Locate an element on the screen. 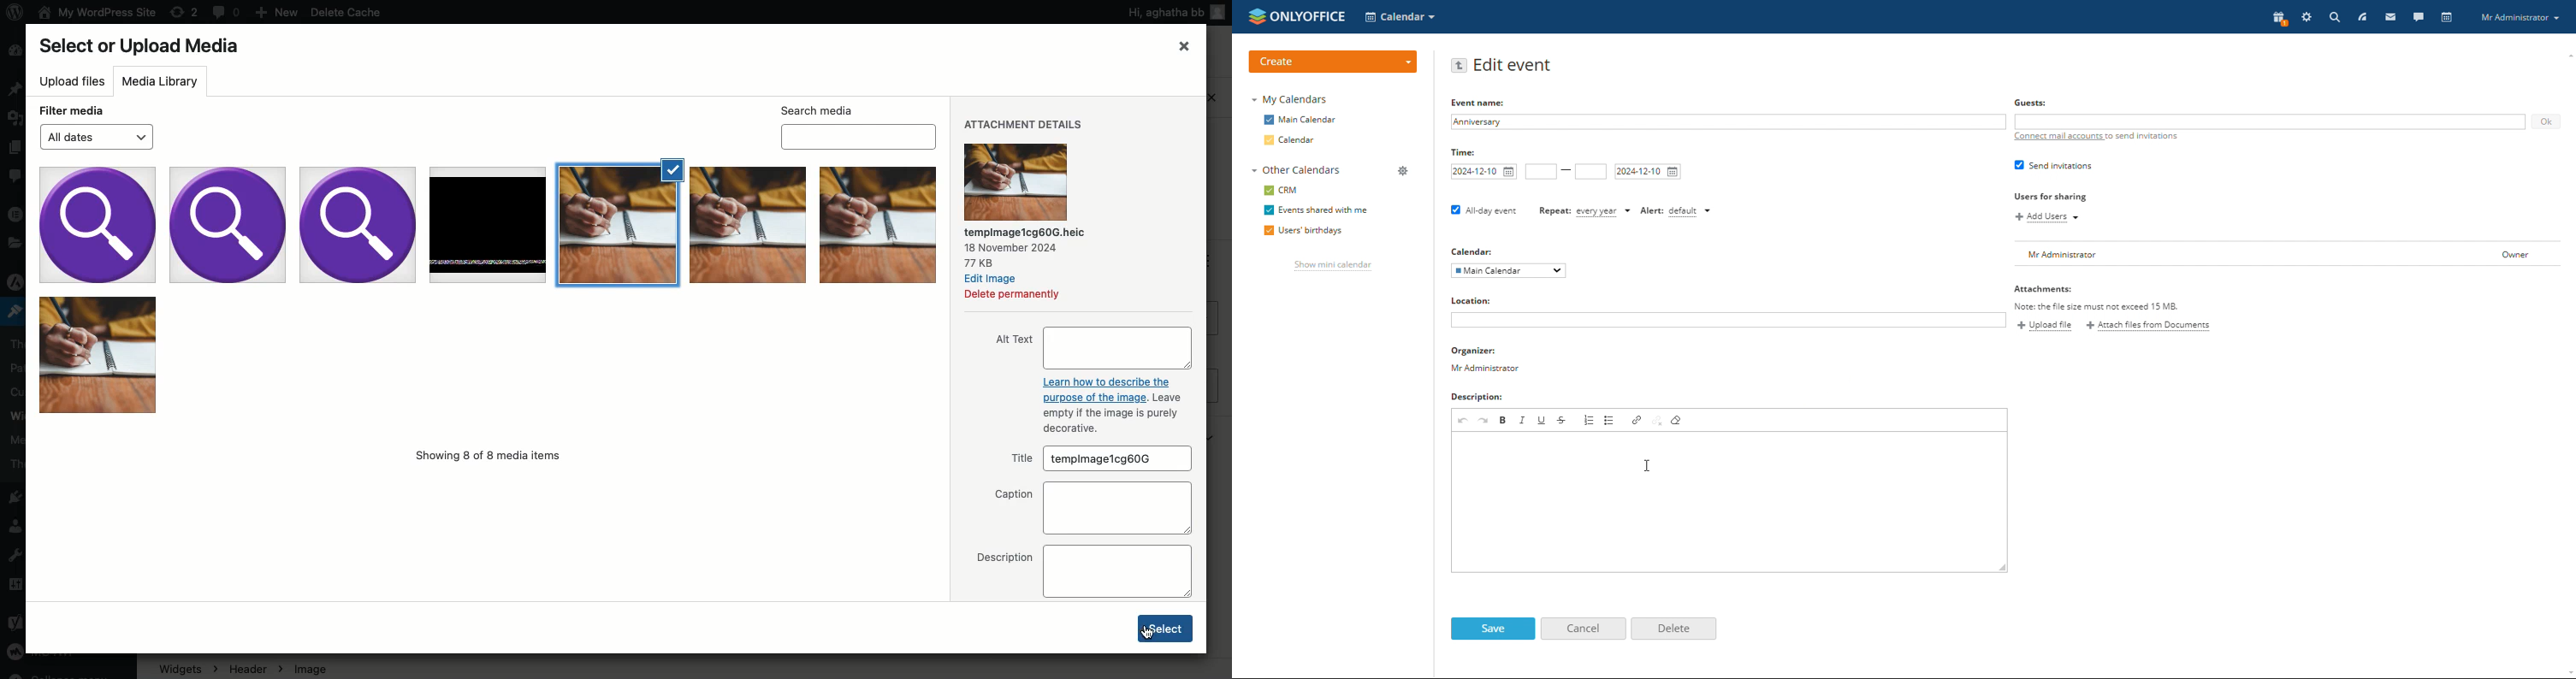  logo is located at coordinates (1297, 15).